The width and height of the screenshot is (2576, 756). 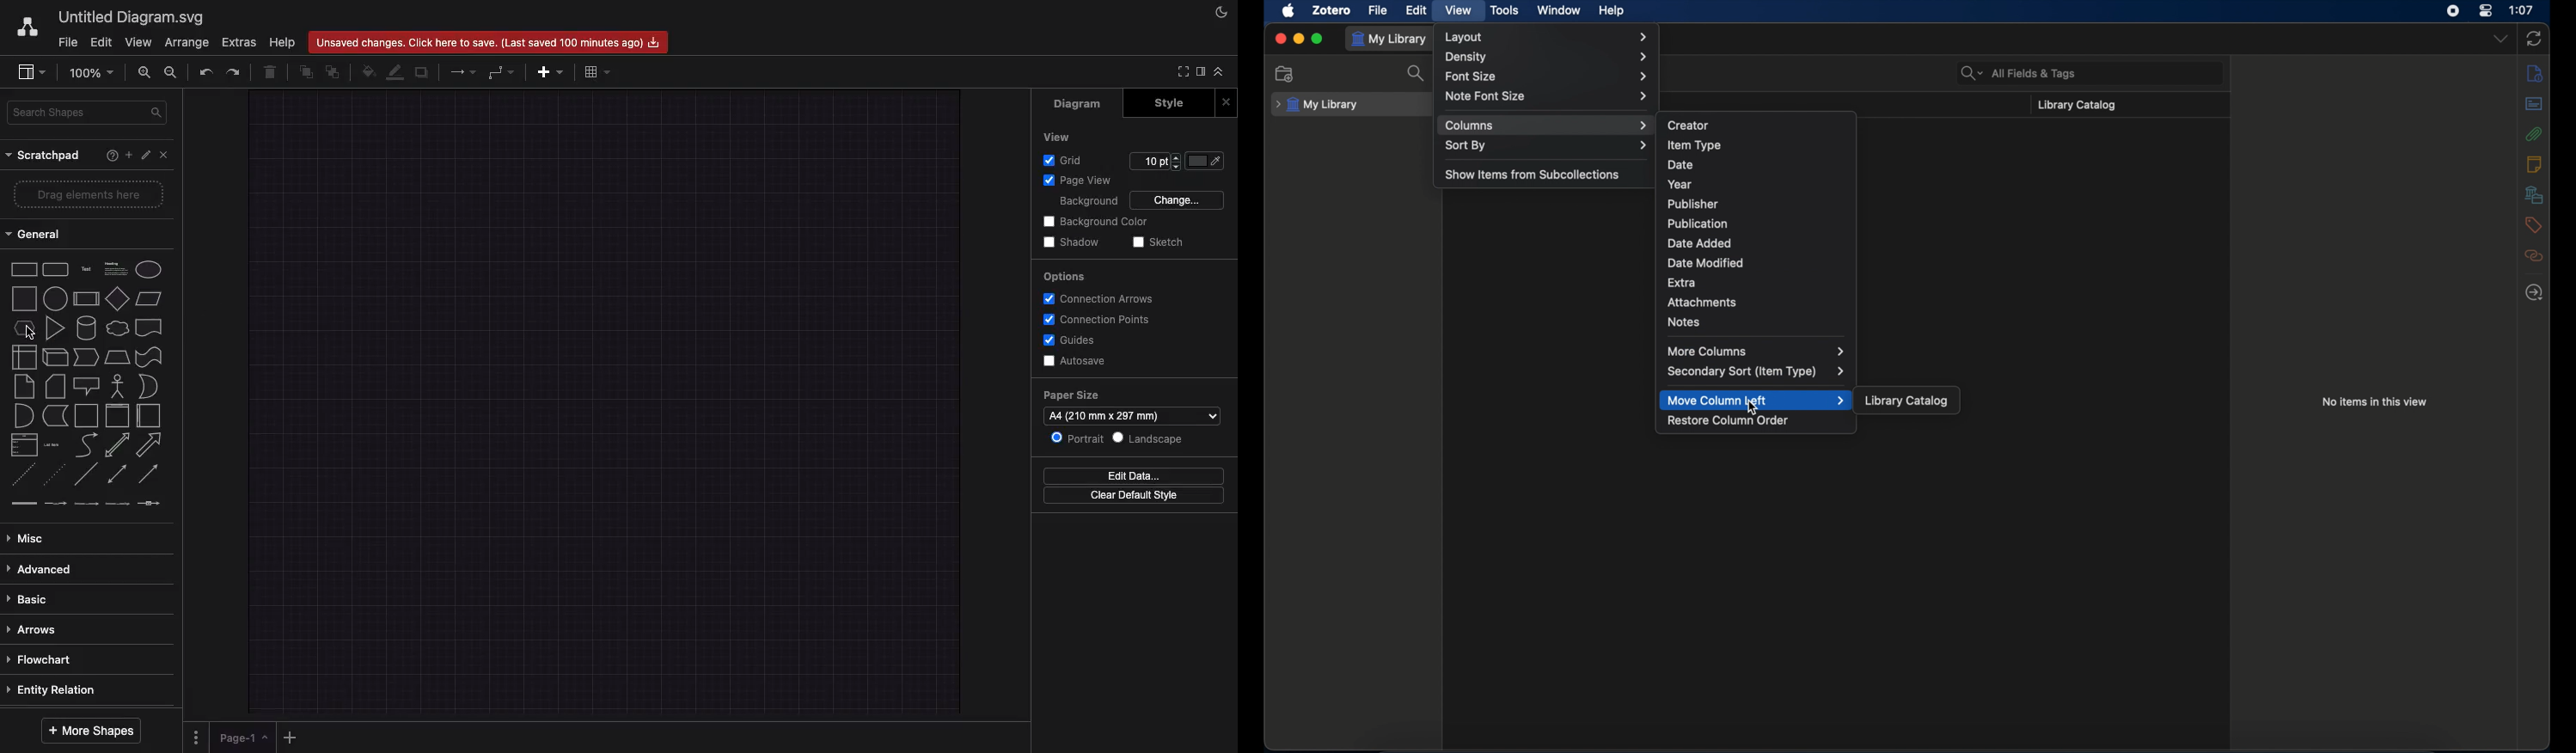 I want to click on secondary sort, so click(x=1756, y=372).